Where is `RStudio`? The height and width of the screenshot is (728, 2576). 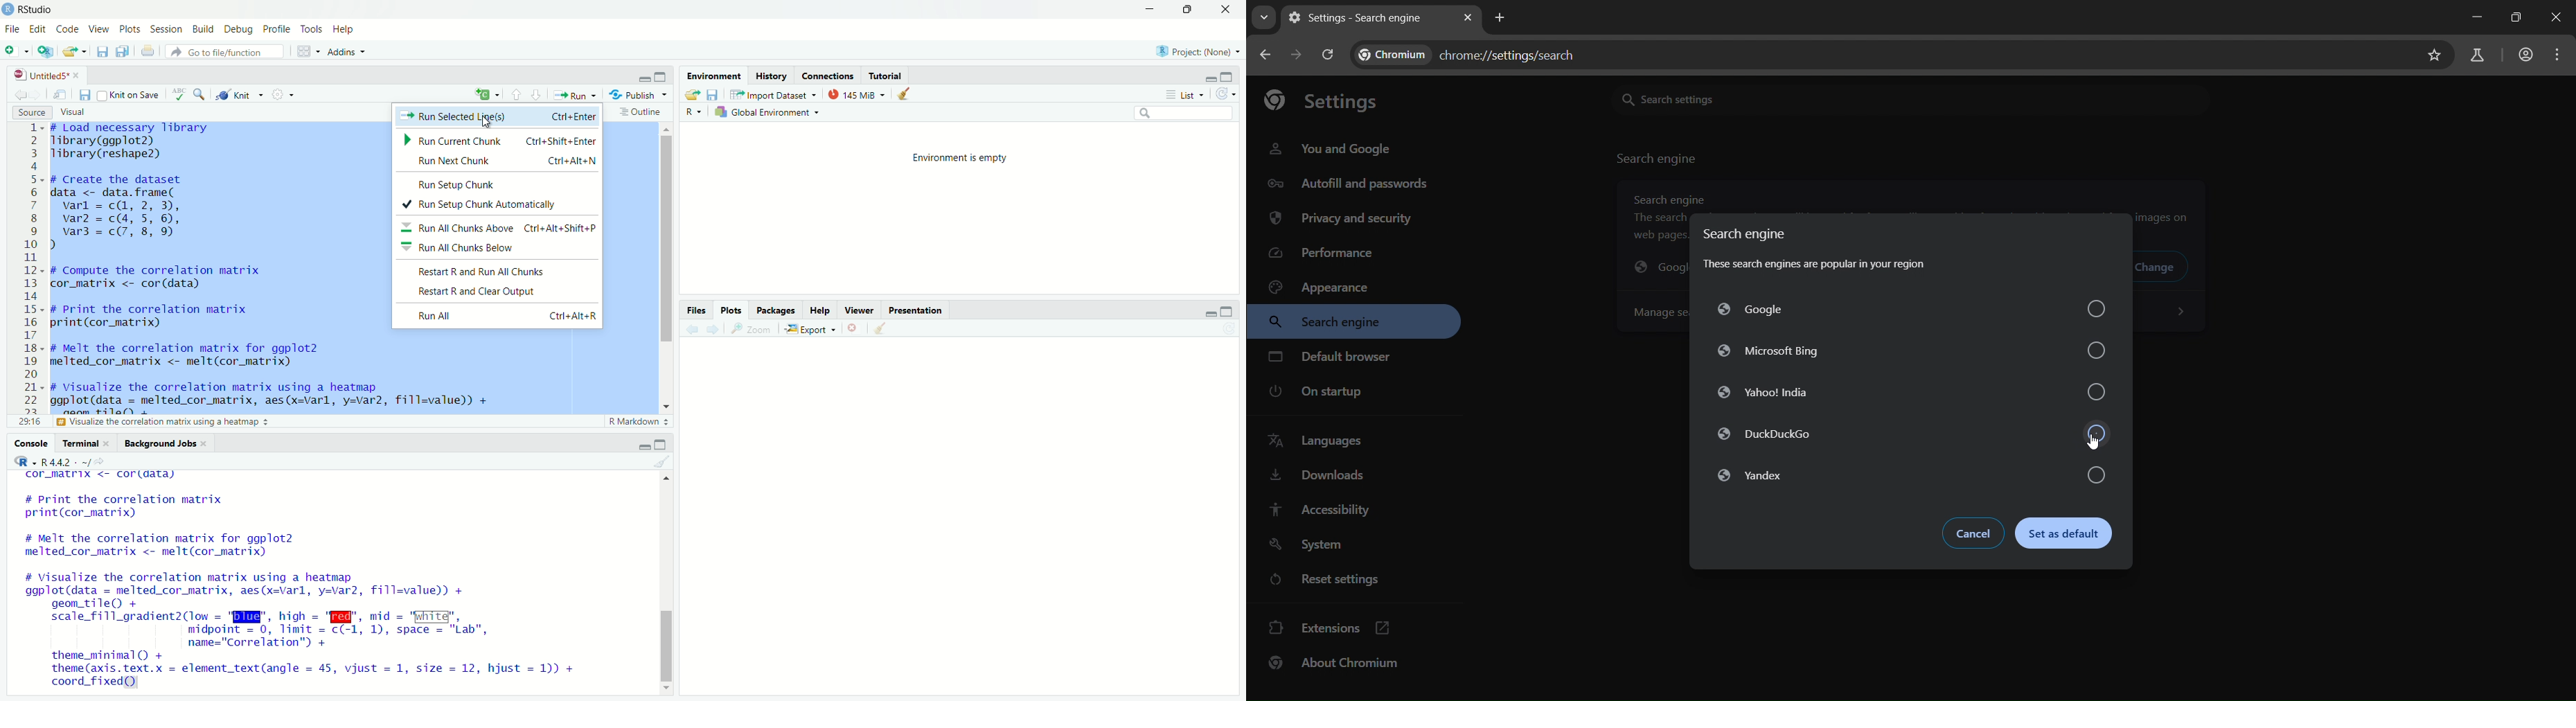 RStudio is located at coordinates (37, 10).